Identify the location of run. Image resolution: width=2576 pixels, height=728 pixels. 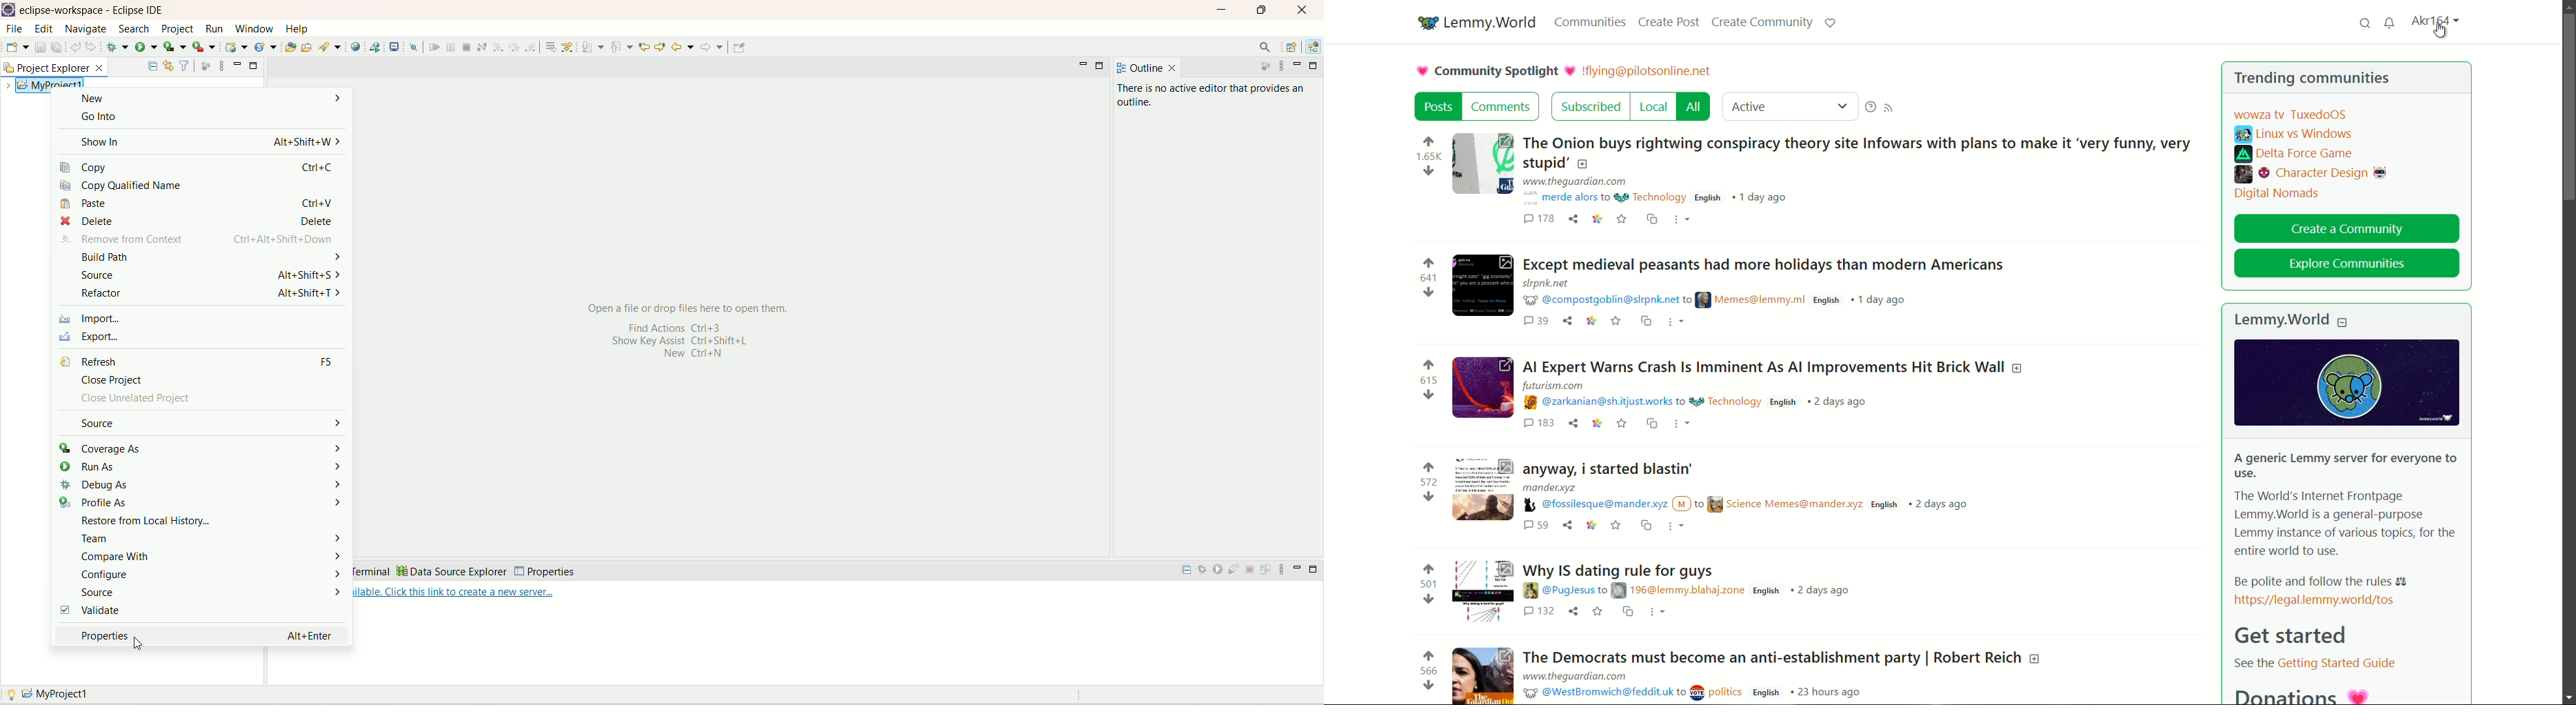
(148, 47).